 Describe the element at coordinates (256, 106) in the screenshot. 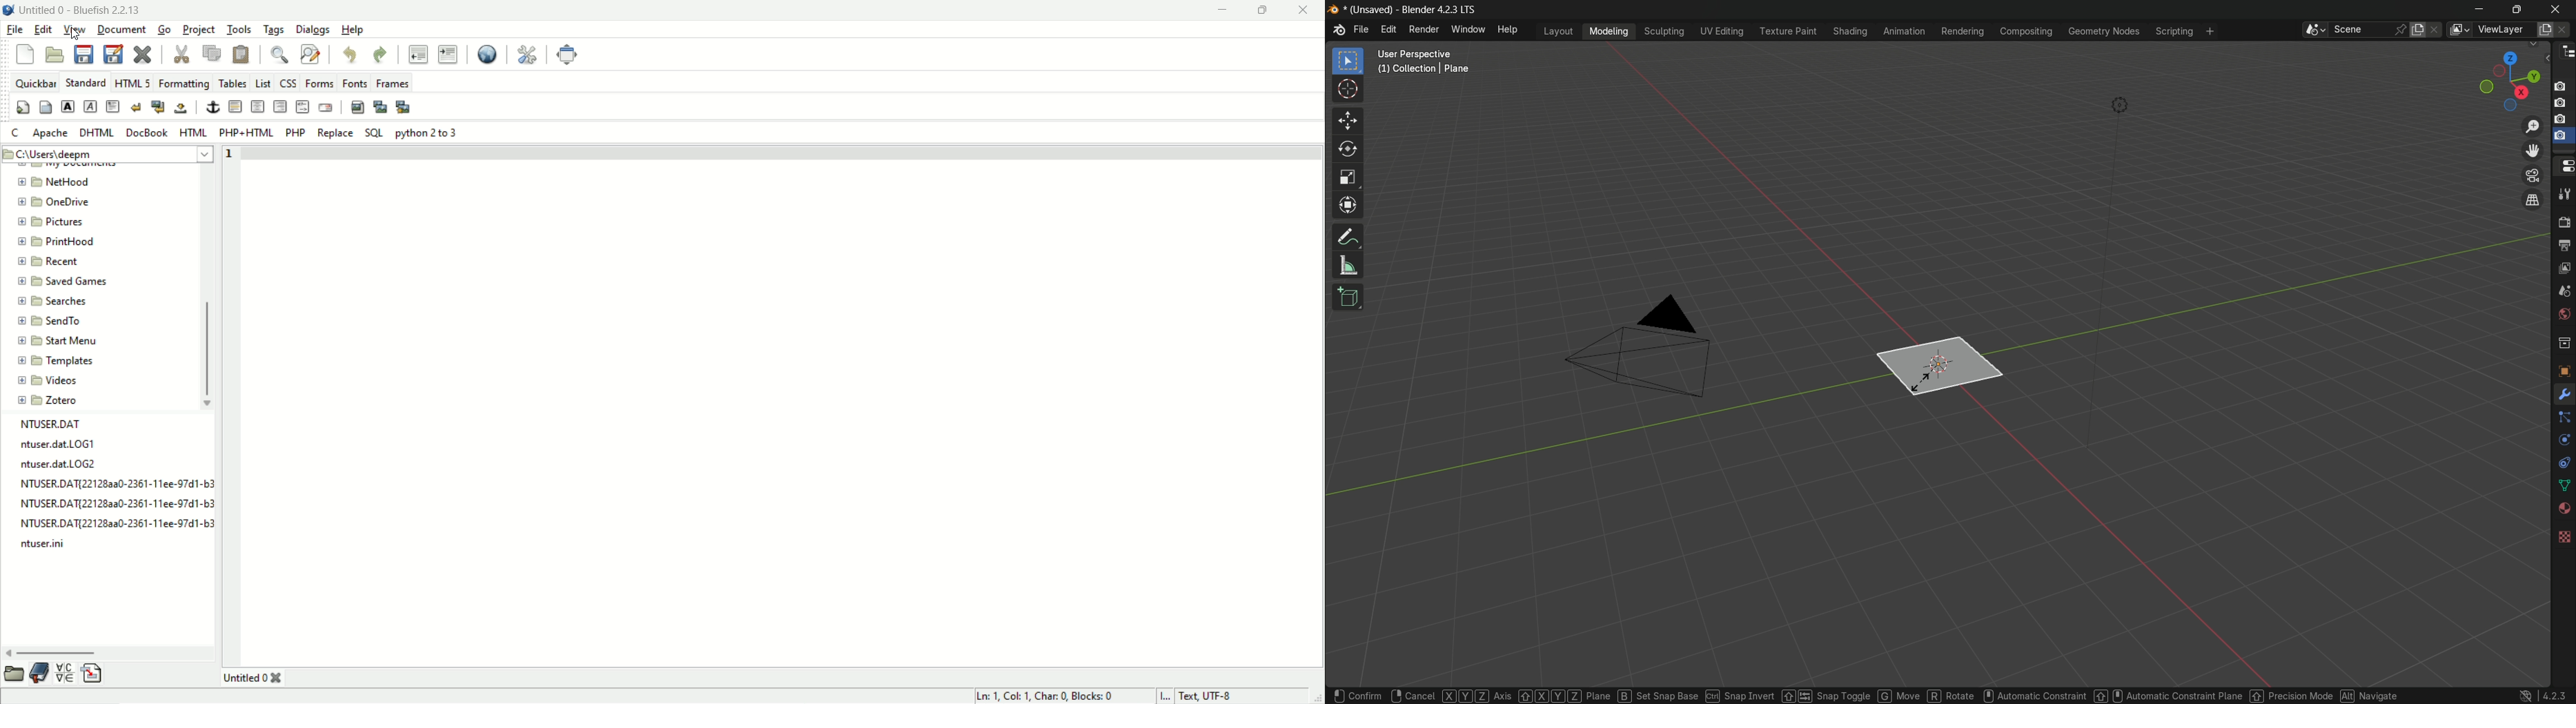

I see `center` at that location.